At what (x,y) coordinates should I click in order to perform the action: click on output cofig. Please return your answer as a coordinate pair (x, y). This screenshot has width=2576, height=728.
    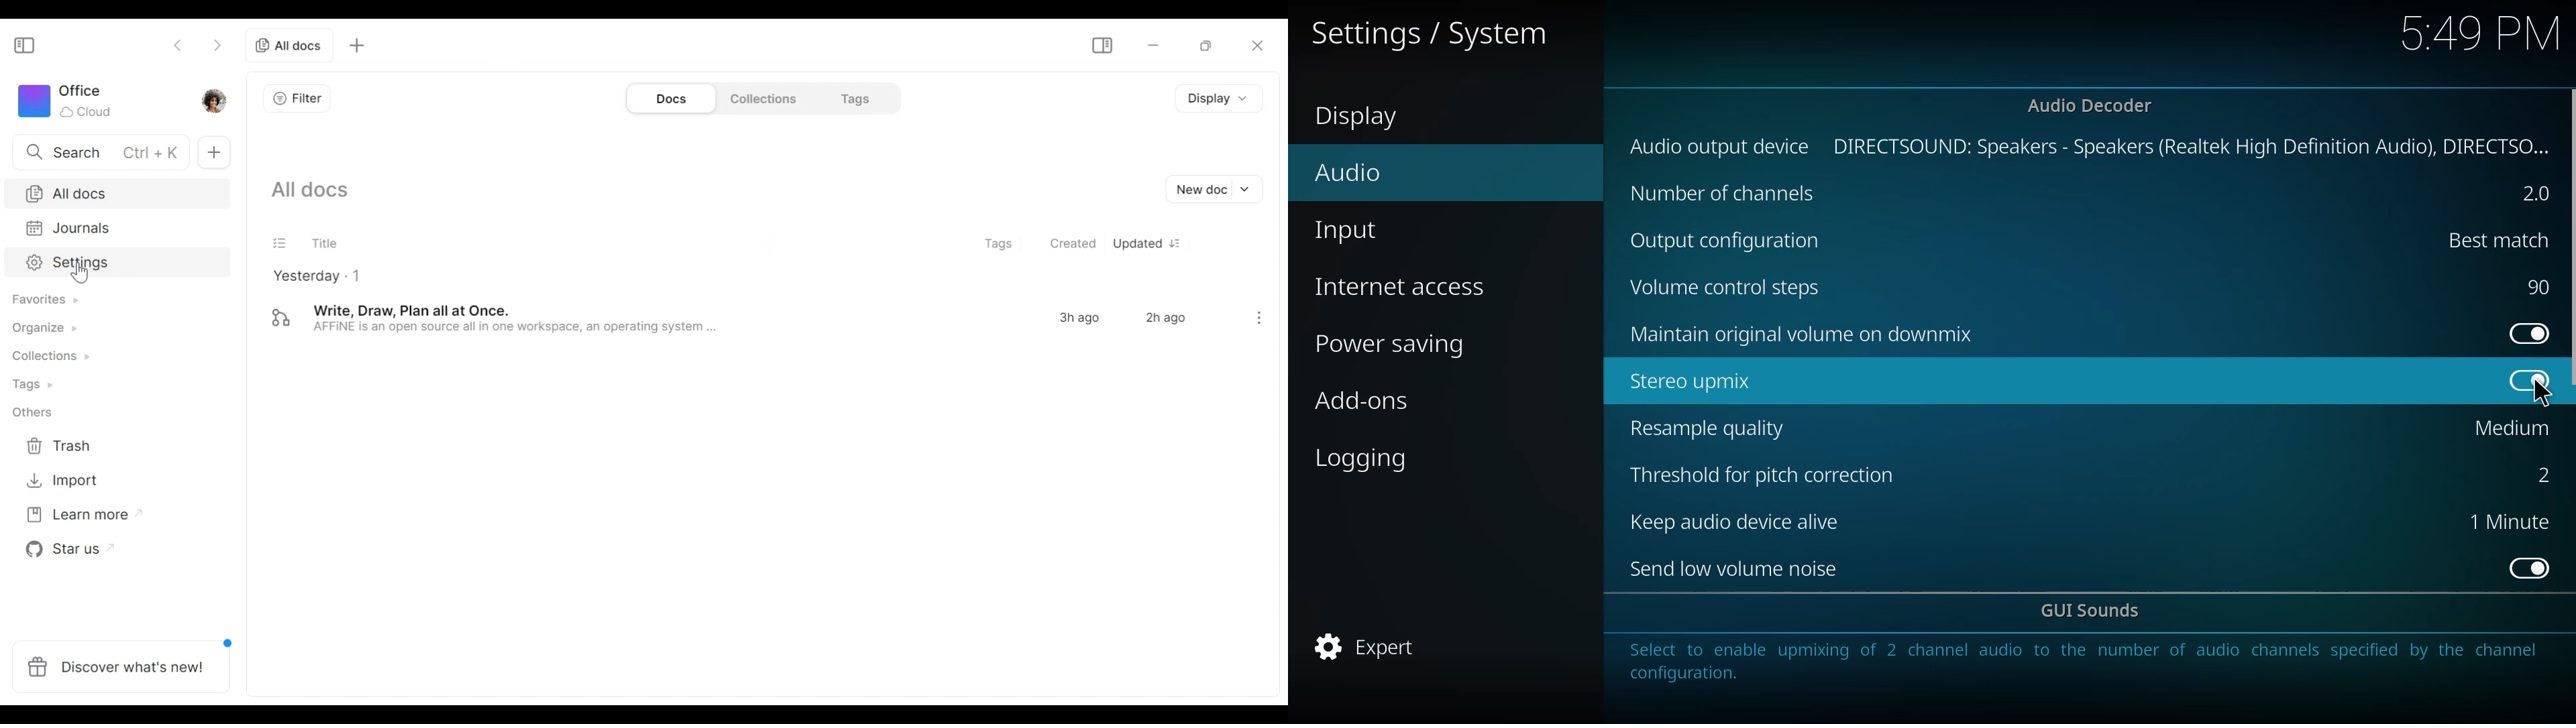
    Looking at the image, I should click on (1732, 241).